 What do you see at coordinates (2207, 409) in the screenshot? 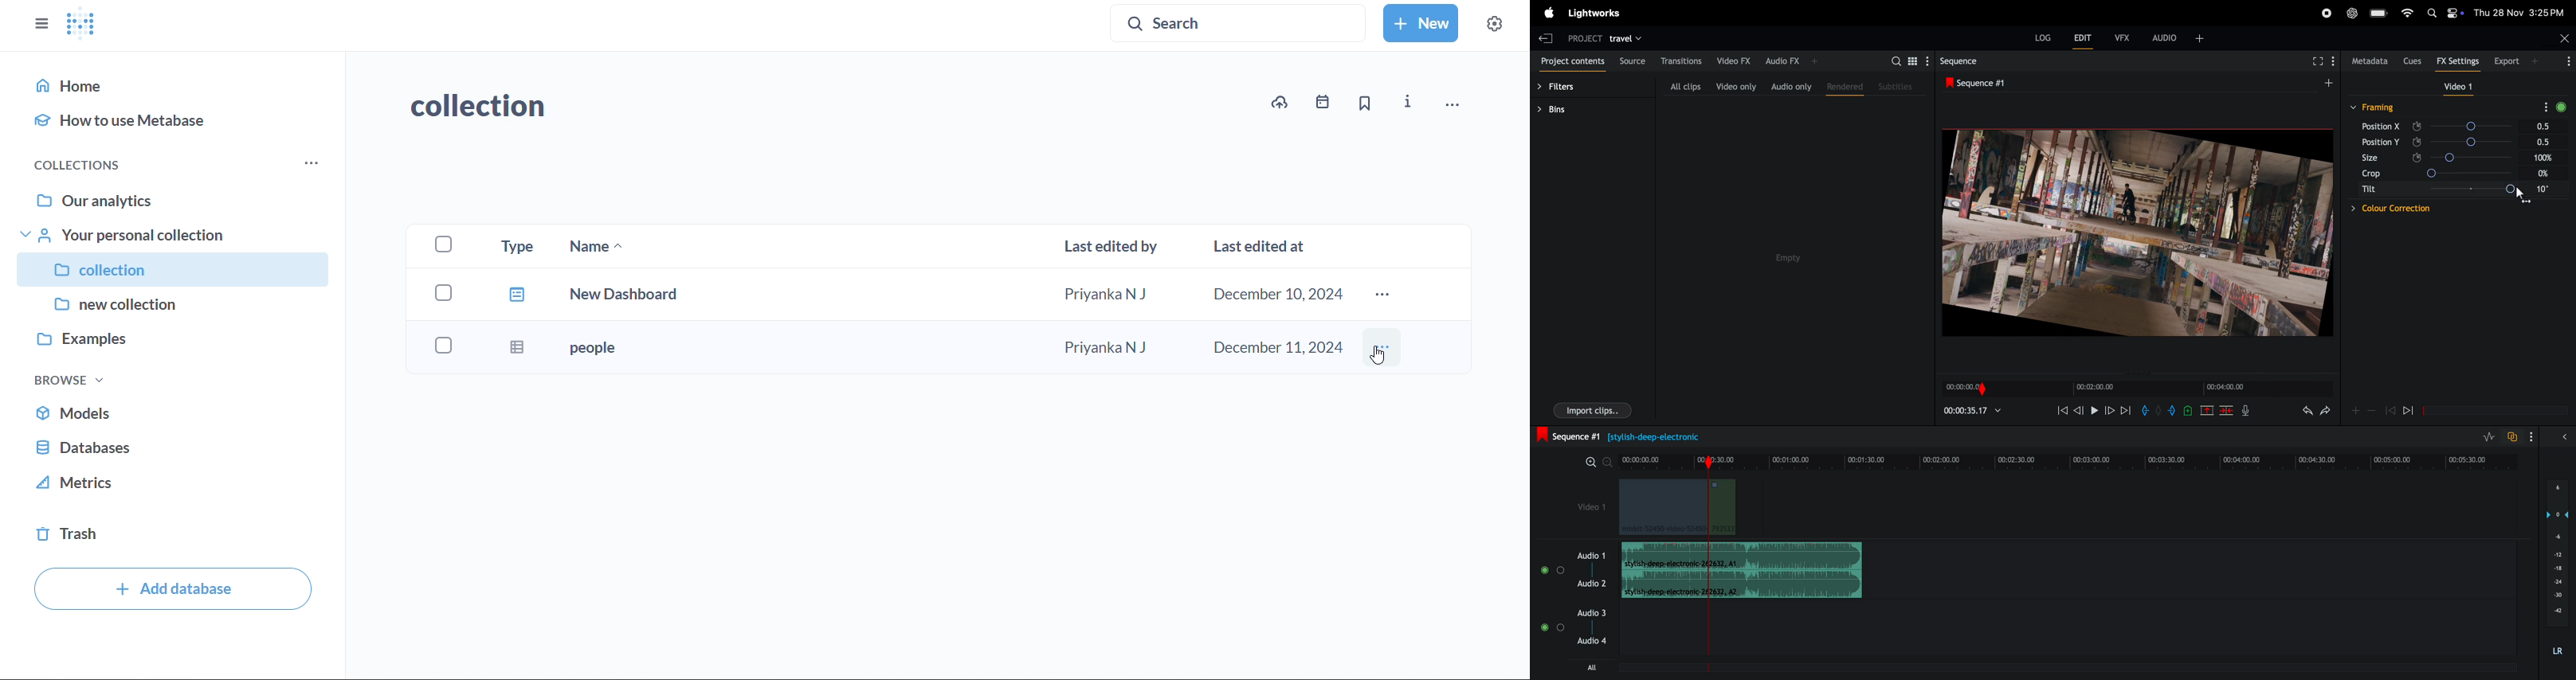
I see `remove marked section` at bounding box center [2207, 409].